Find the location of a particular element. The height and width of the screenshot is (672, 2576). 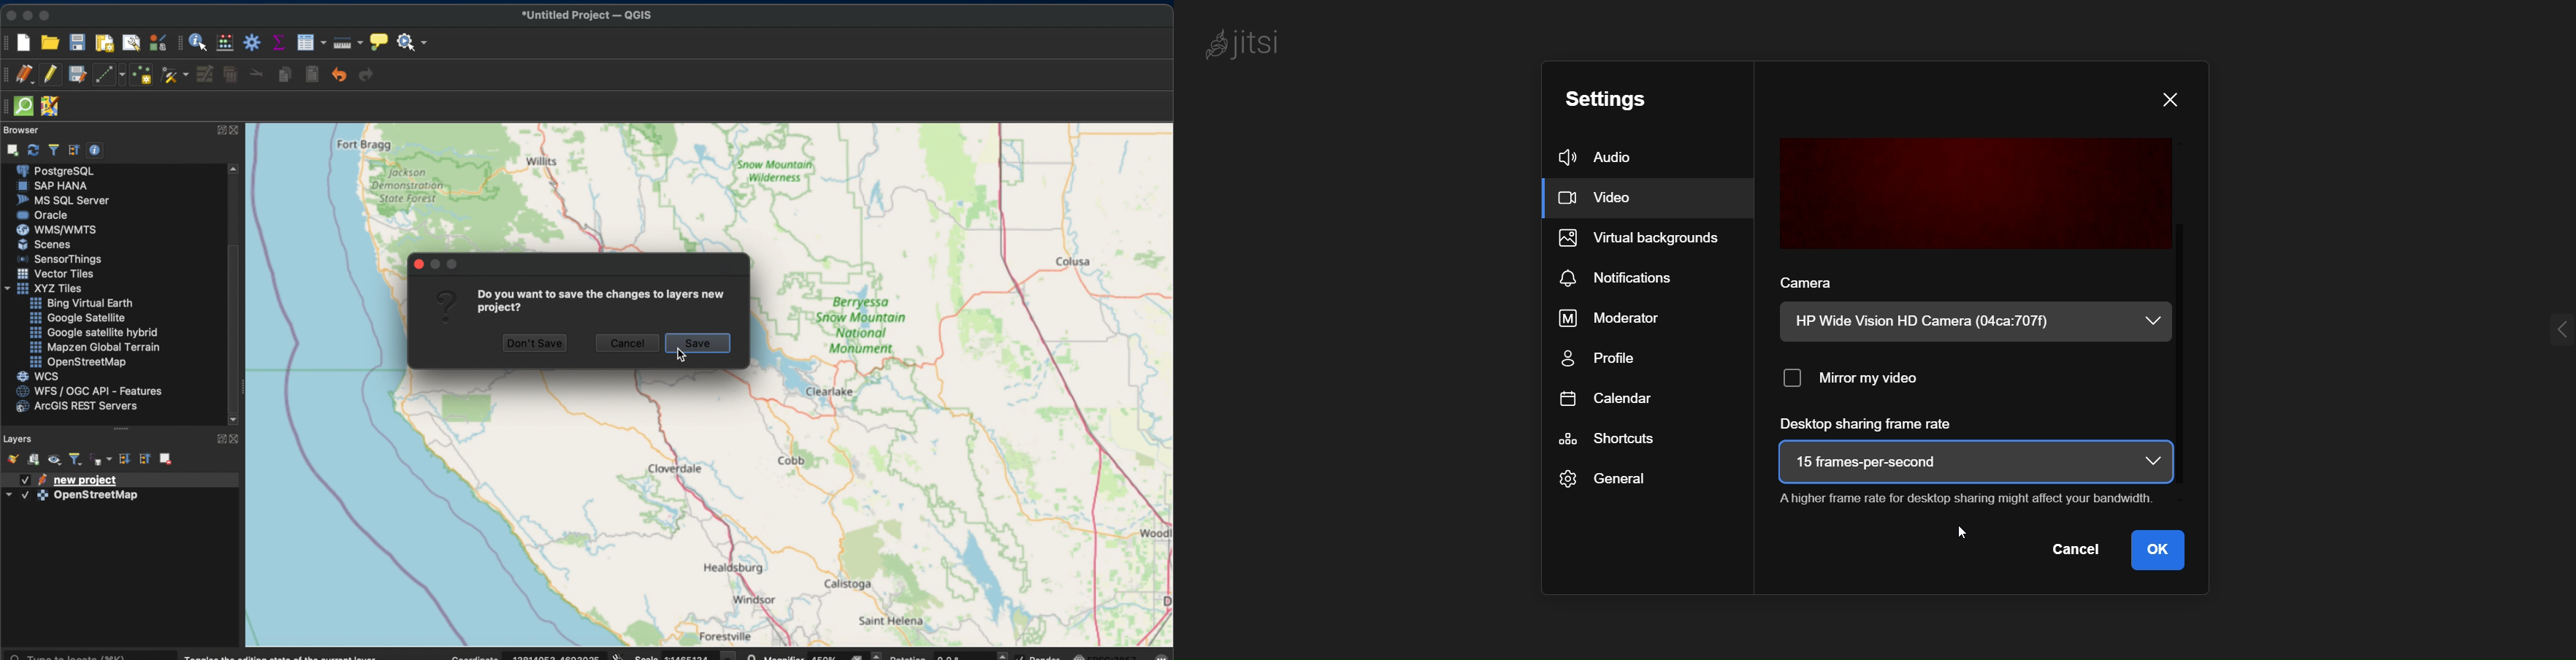

save is located at coordinates (699, 343).